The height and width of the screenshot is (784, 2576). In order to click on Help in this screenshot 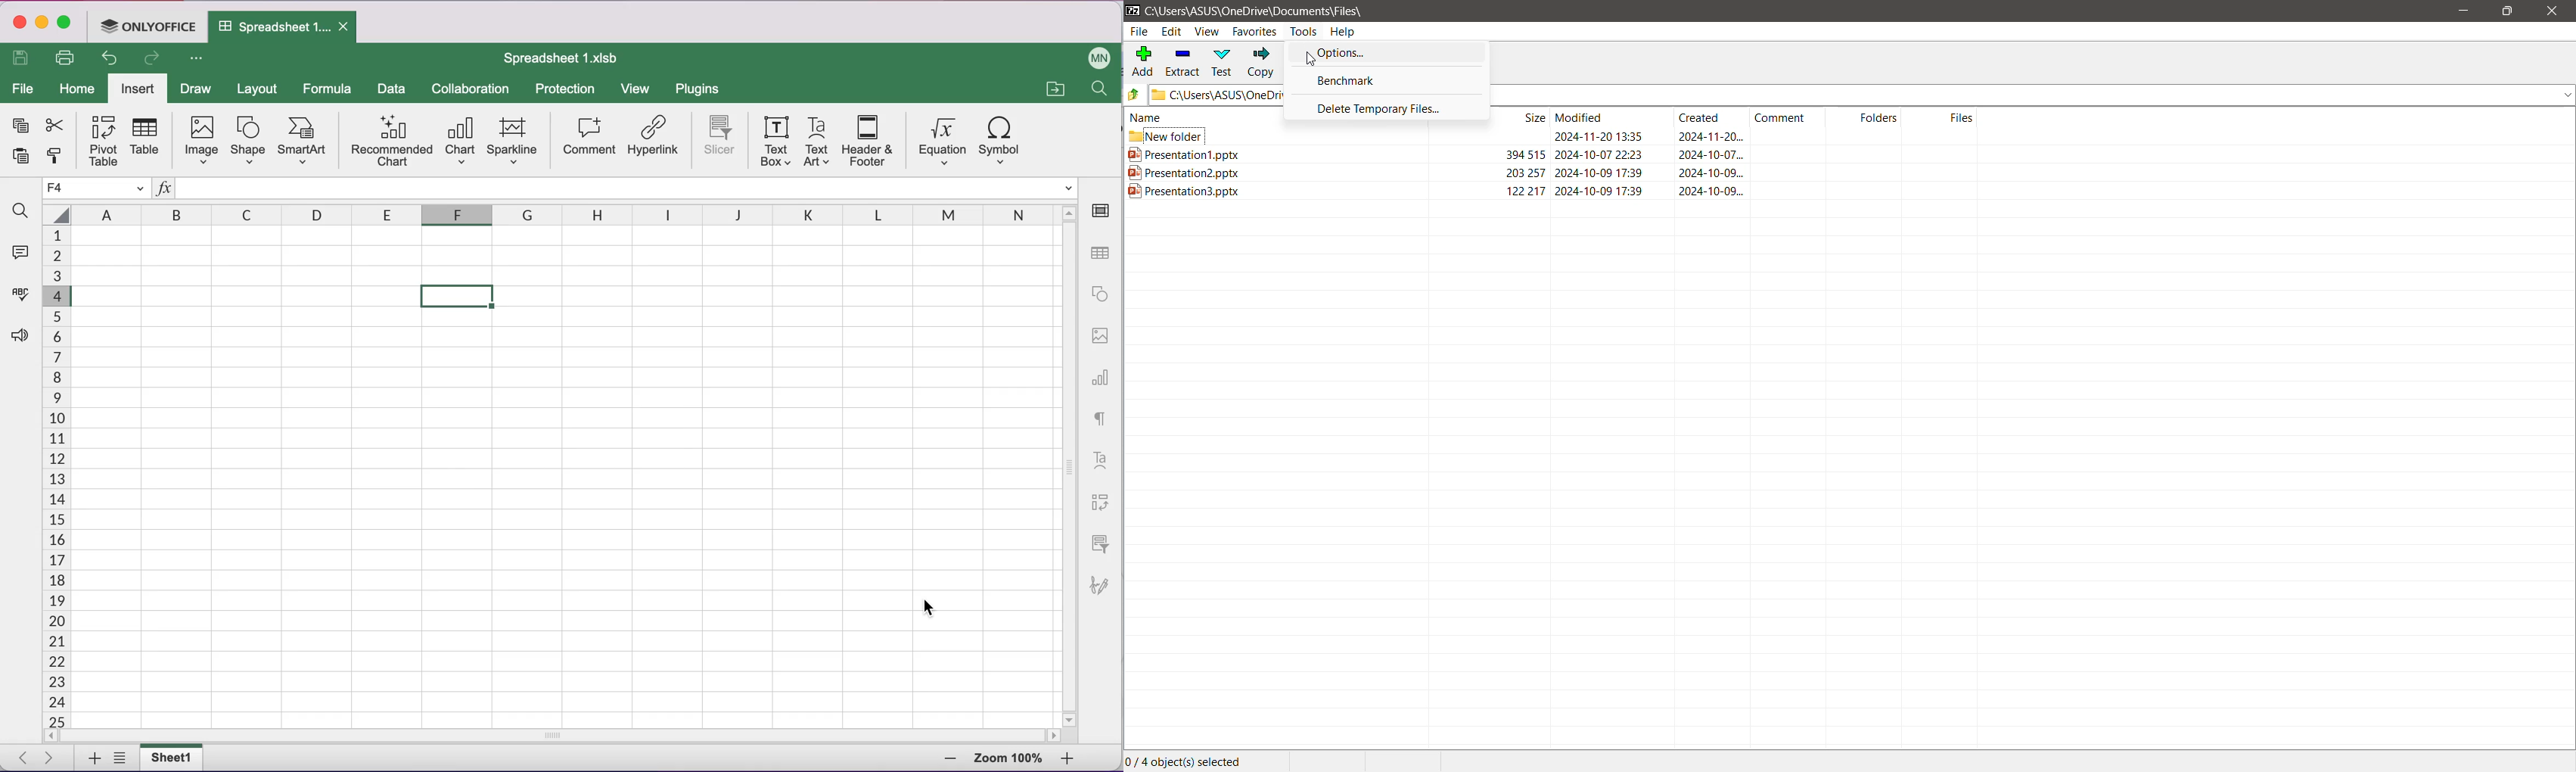, I will do `click(1342, 33)`.